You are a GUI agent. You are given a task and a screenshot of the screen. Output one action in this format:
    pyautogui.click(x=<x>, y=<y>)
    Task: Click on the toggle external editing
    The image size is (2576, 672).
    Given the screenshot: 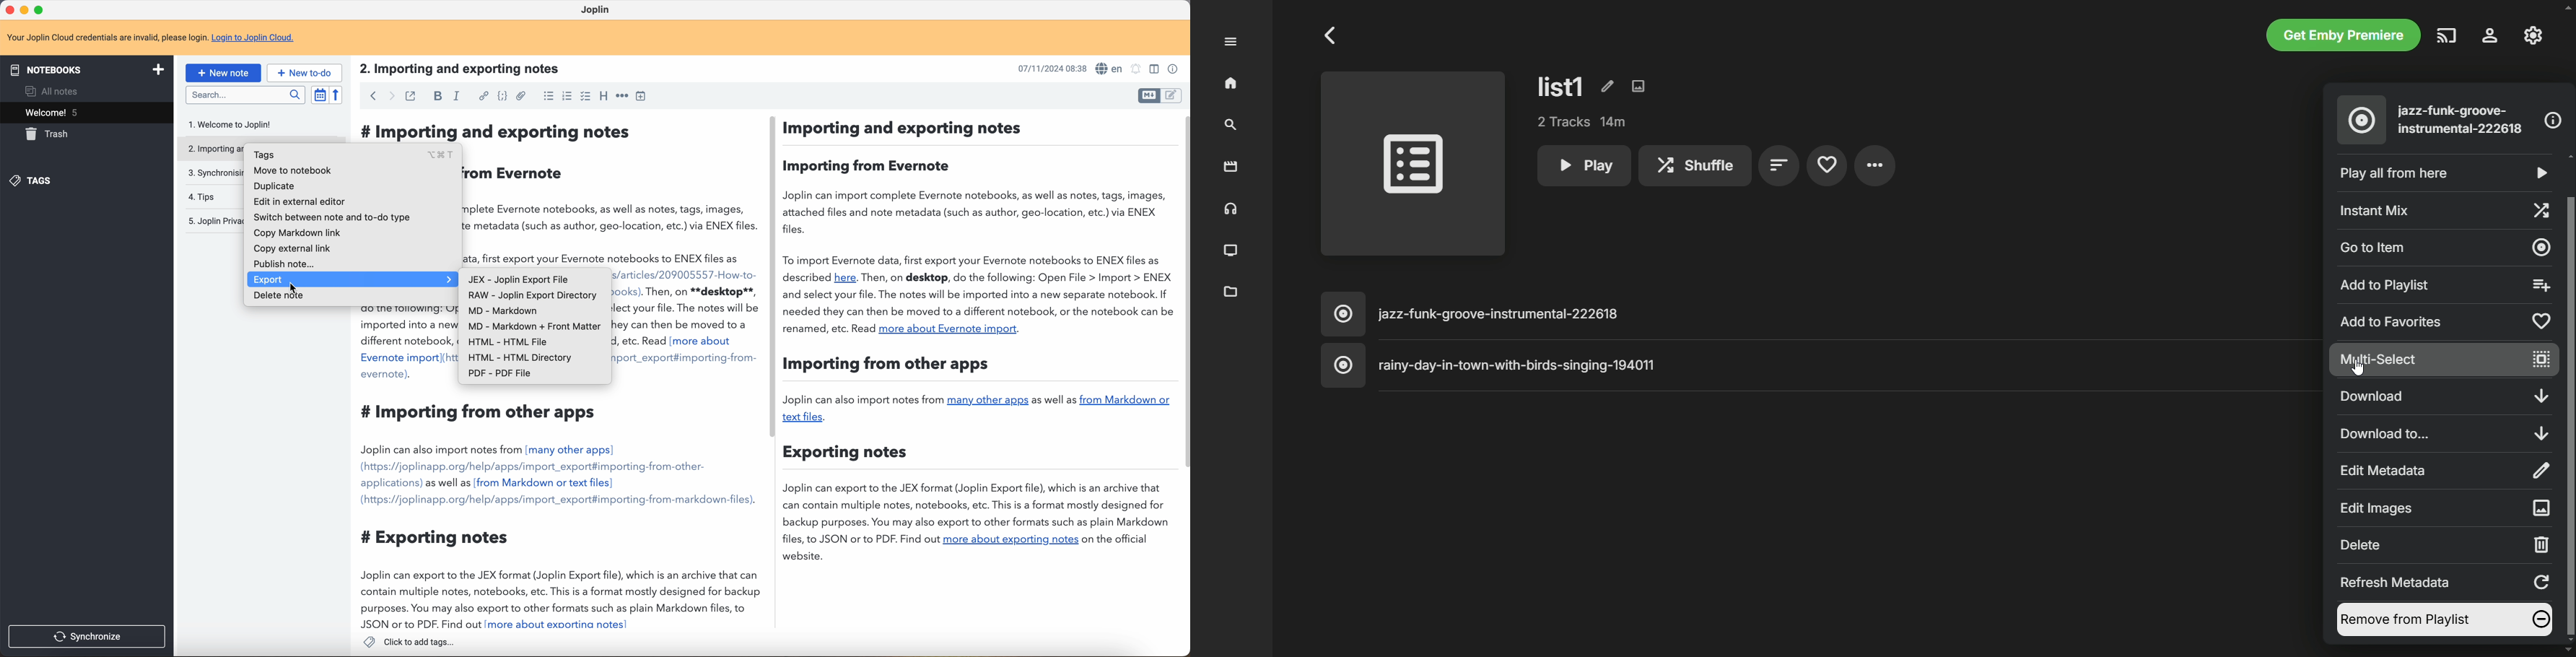 What is the action you would take?
    pyautogui.click(x=411, y=96)
    